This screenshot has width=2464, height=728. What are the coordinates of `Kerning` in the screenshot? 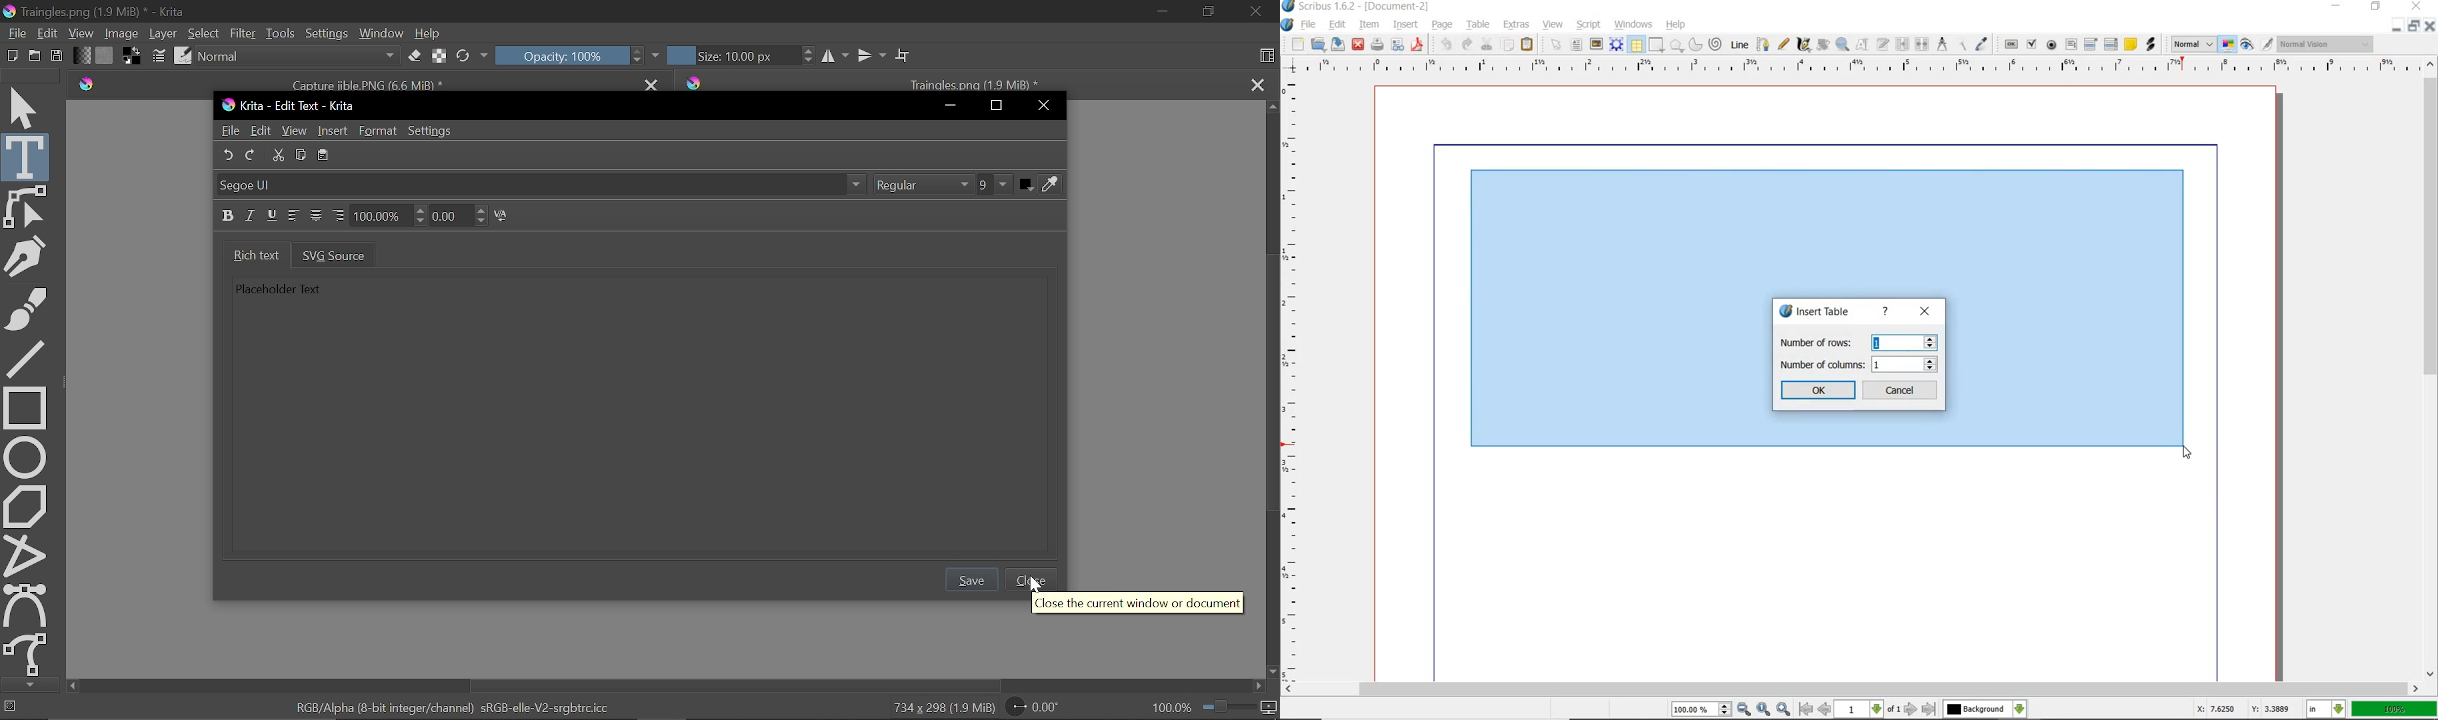 It's located at (504, 215).